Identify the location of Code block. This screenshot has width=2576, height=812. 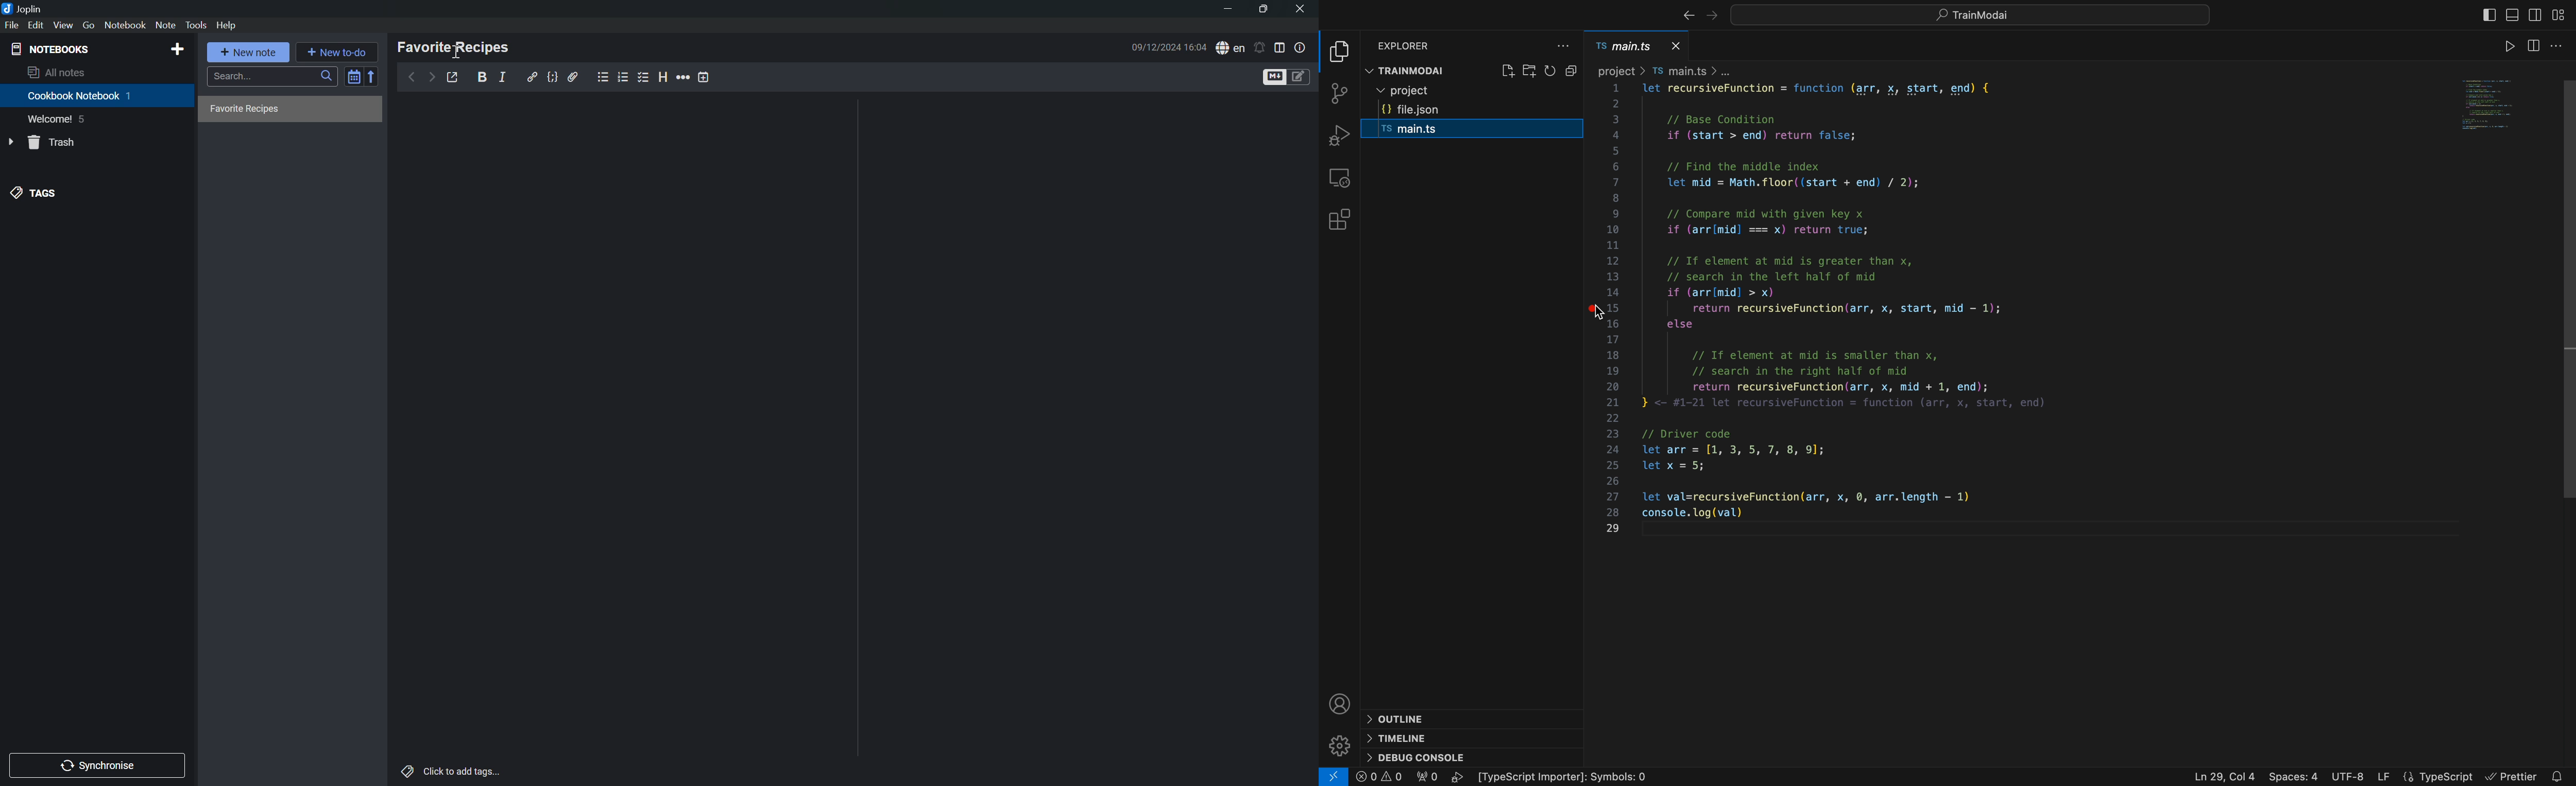
(555, 76).